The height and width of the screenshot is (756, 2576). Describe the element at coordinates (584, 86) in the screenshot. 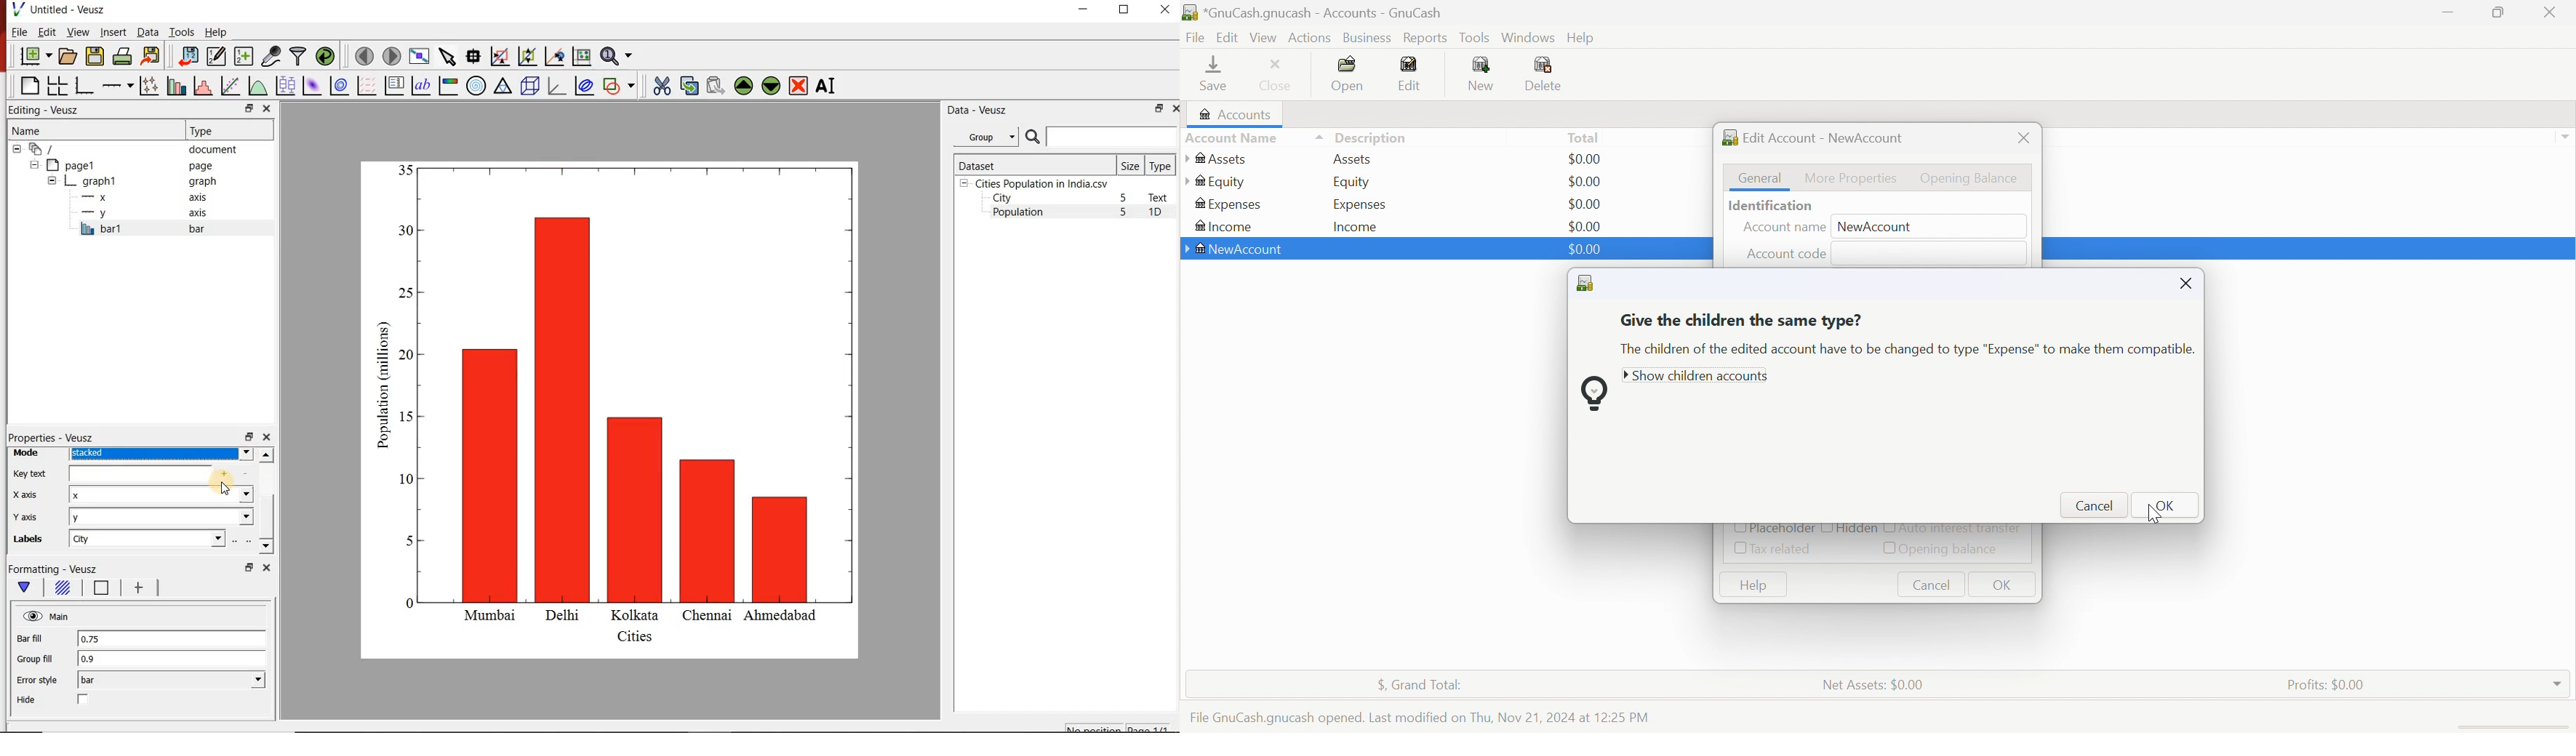

I see `plot covariance ellipses` at that location.